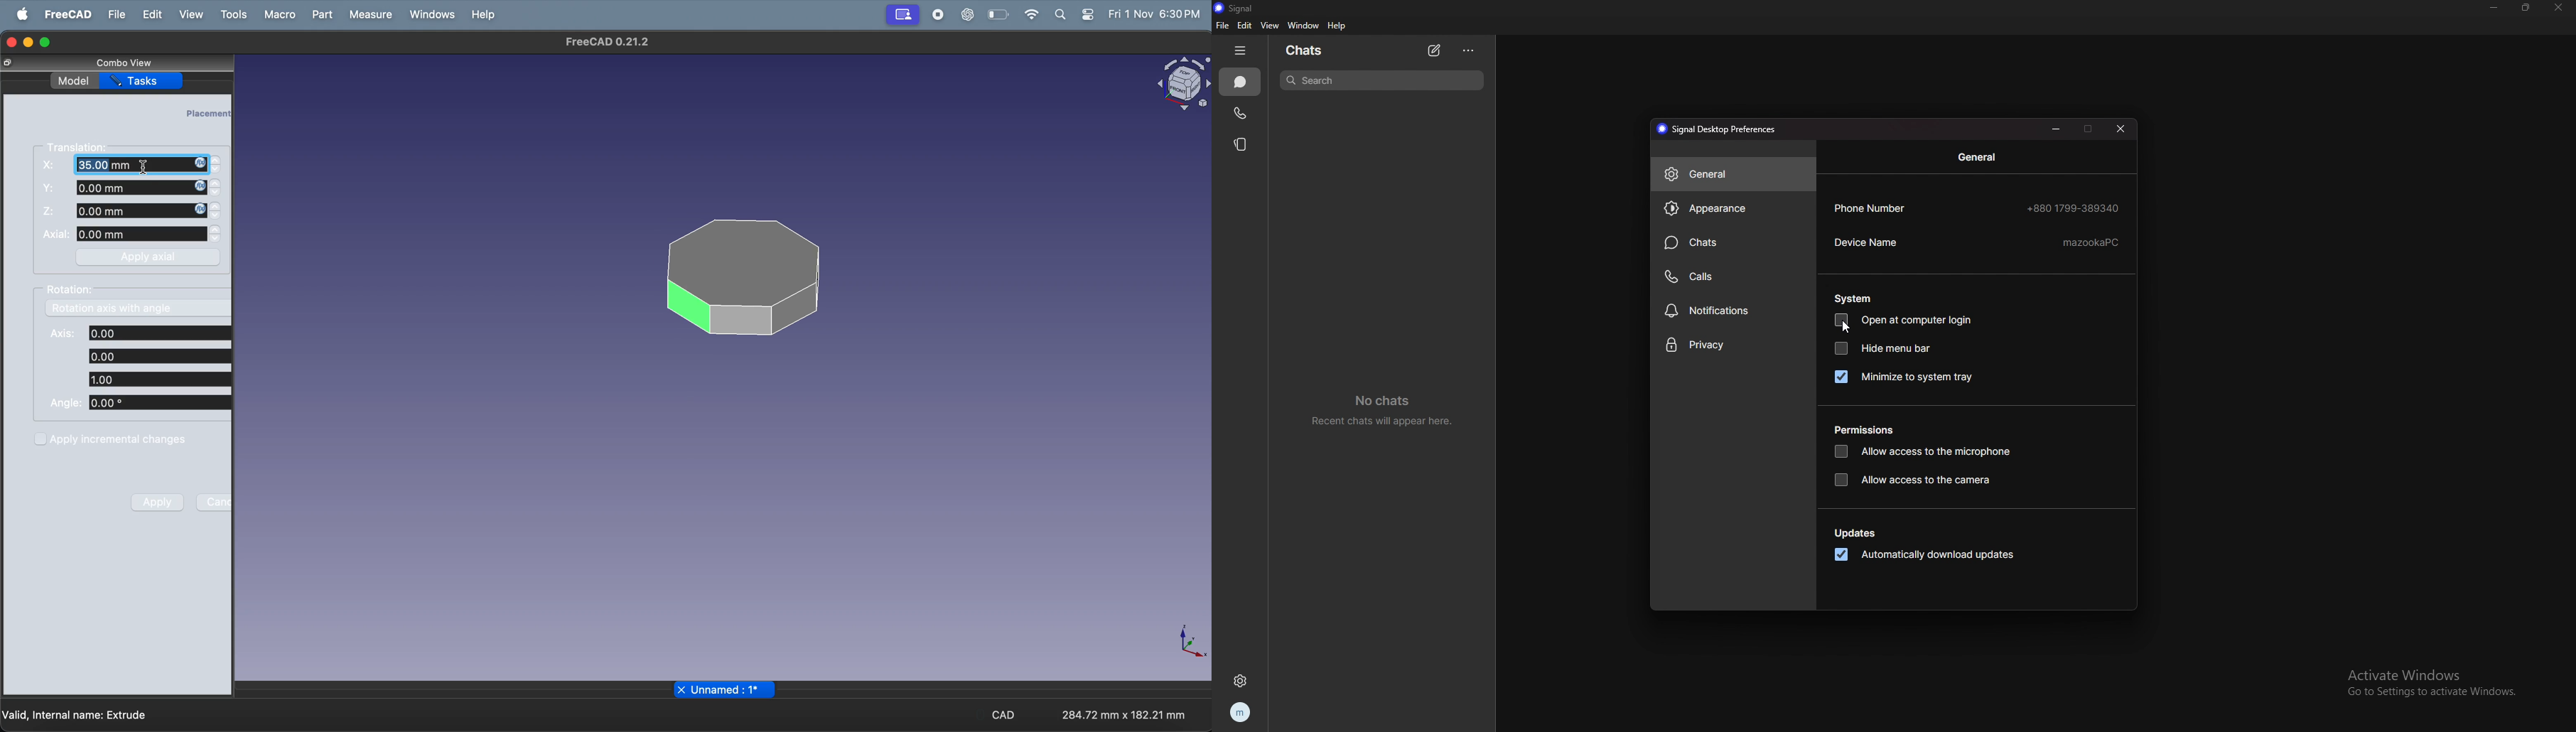  What do you see at coordinates (232, 16) in the screenshot?
I see `tools` at bounding box center [232, 16].